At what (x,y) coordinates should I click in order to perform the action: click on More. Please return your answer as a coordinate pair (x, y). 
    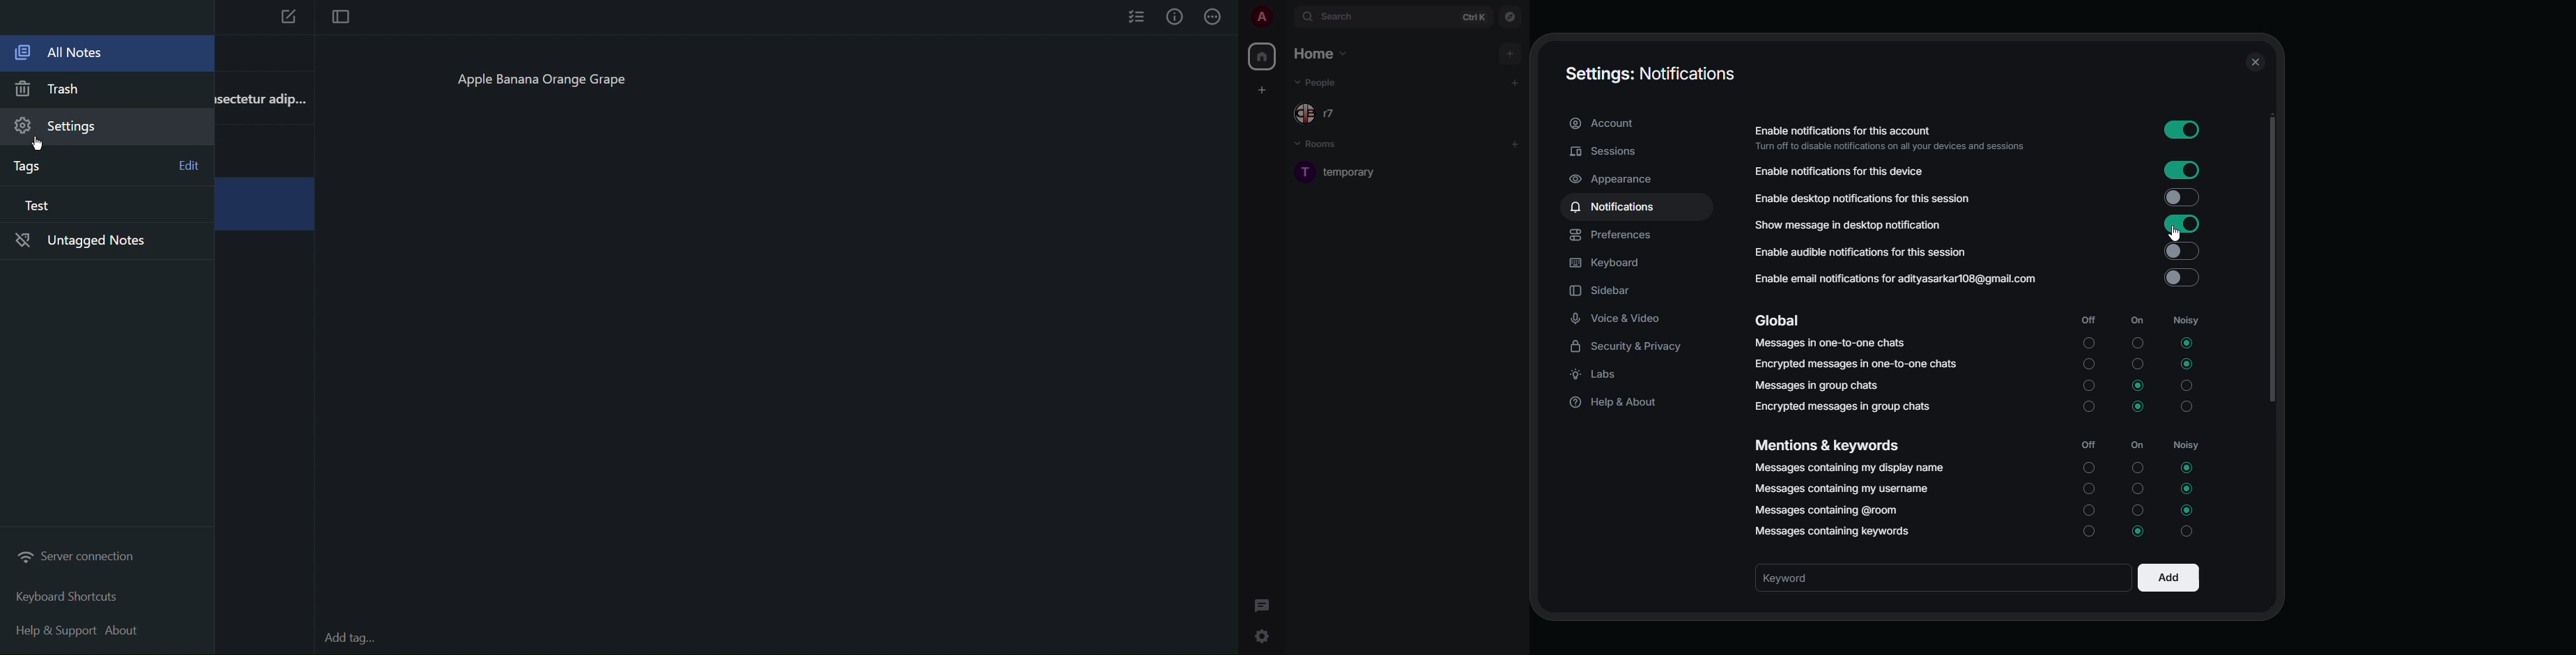
    Looking at the image, I should click on (1214, 17).